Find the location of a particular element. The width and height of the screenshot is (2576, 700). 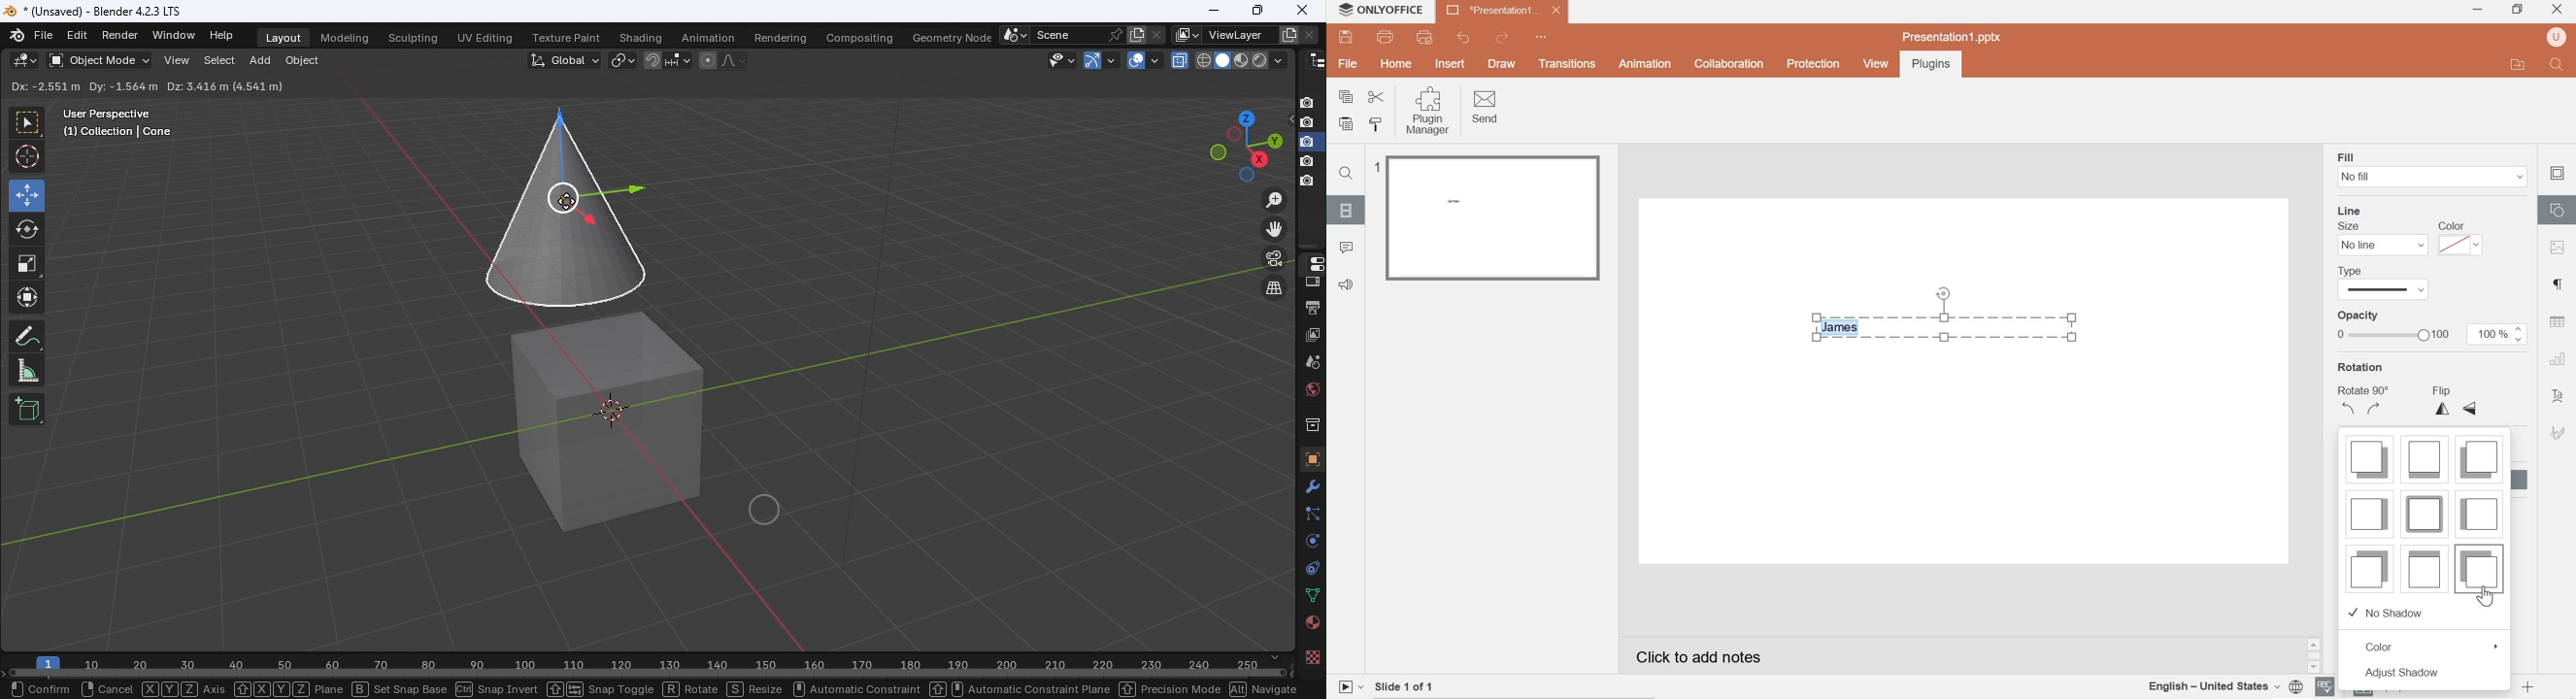

Toggle X-Ray is located at coordinates (1181, 59).